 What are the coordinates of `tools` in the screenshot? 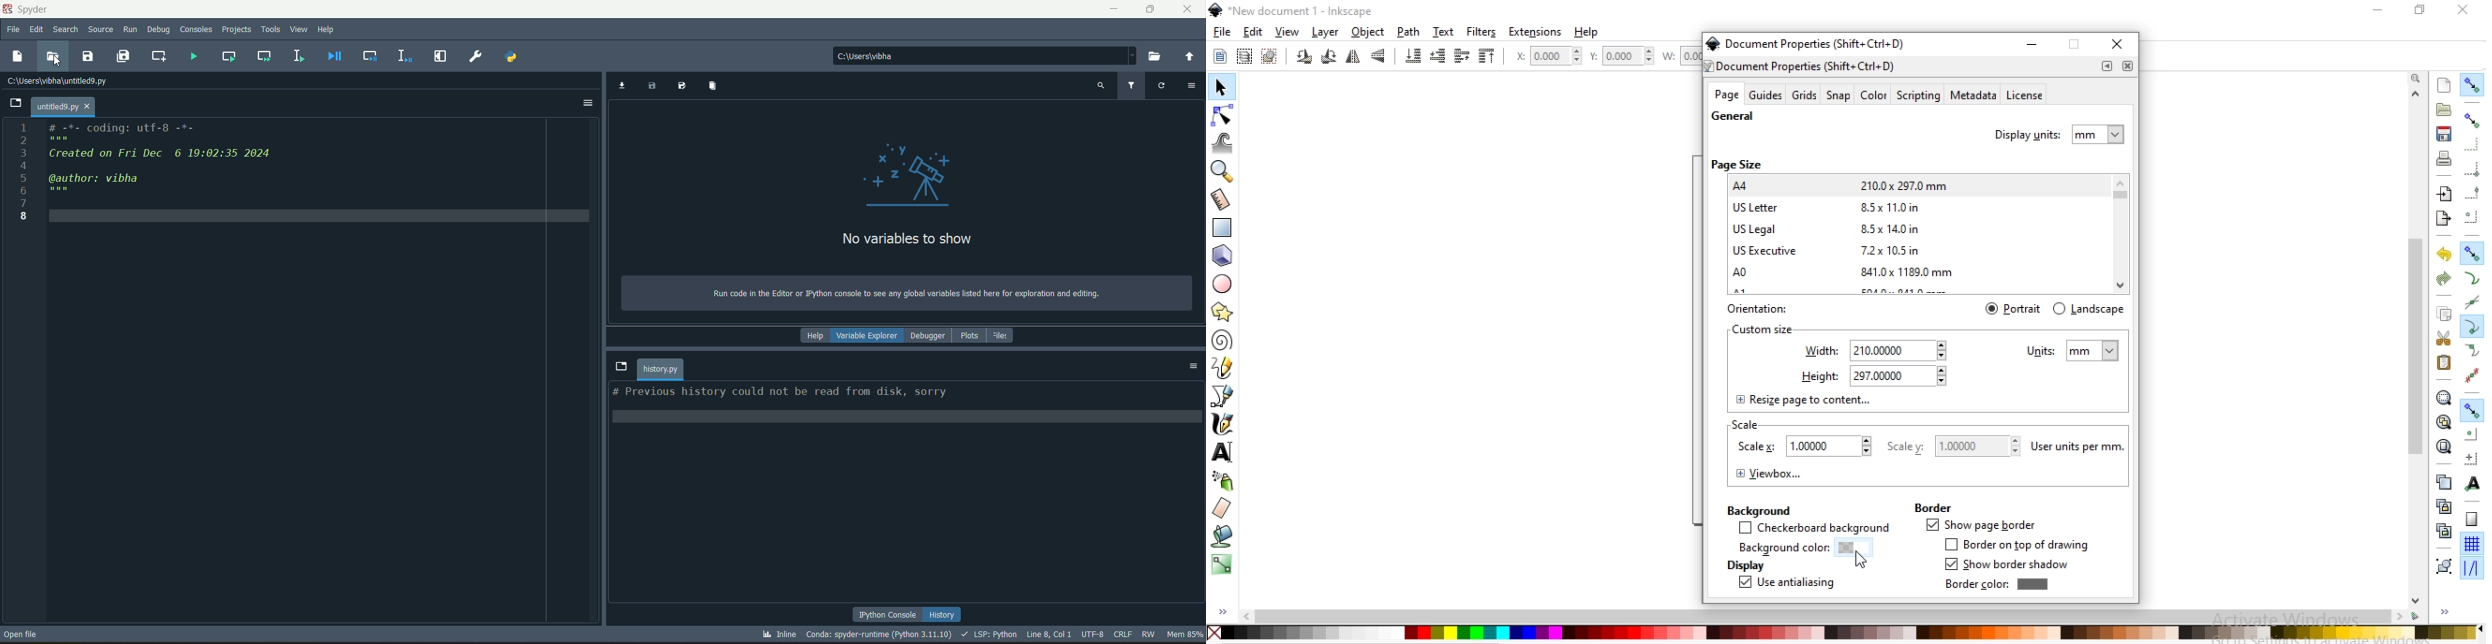 It's located at (271, 31).